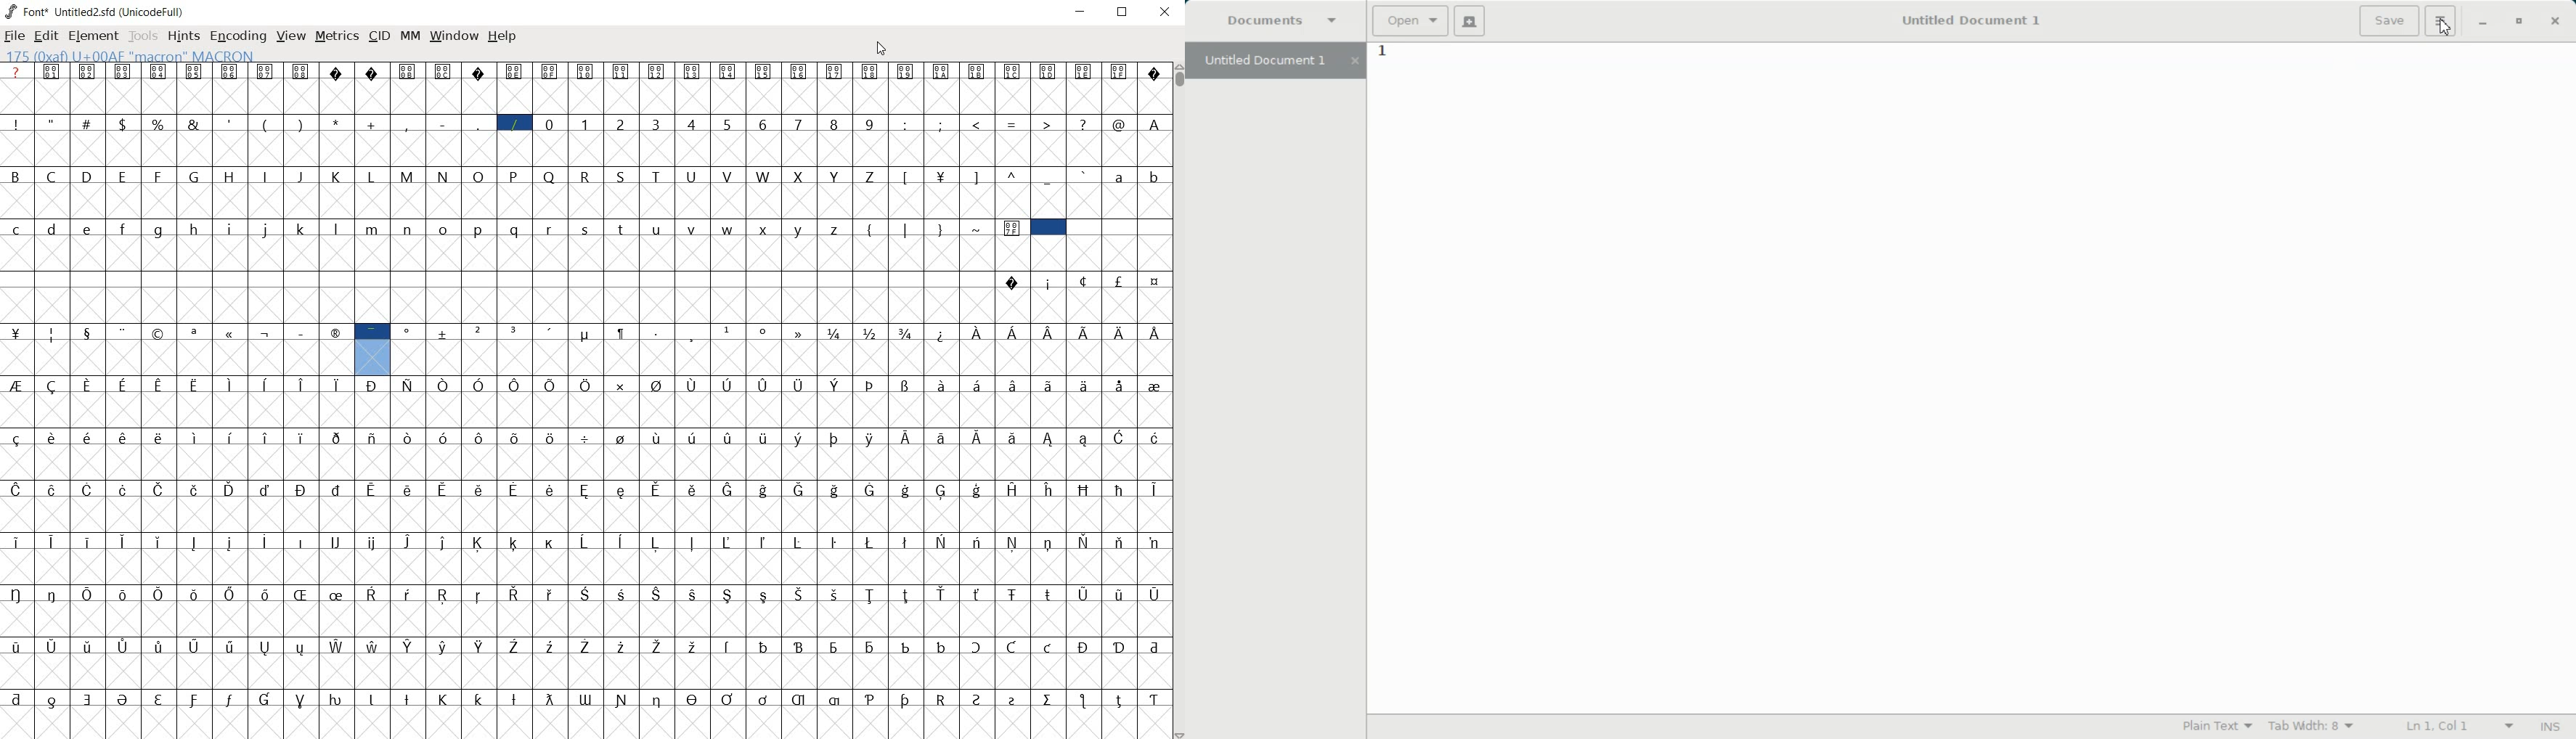 The image size is (2576, 756). I want to click on symbols, so click(582, 89).